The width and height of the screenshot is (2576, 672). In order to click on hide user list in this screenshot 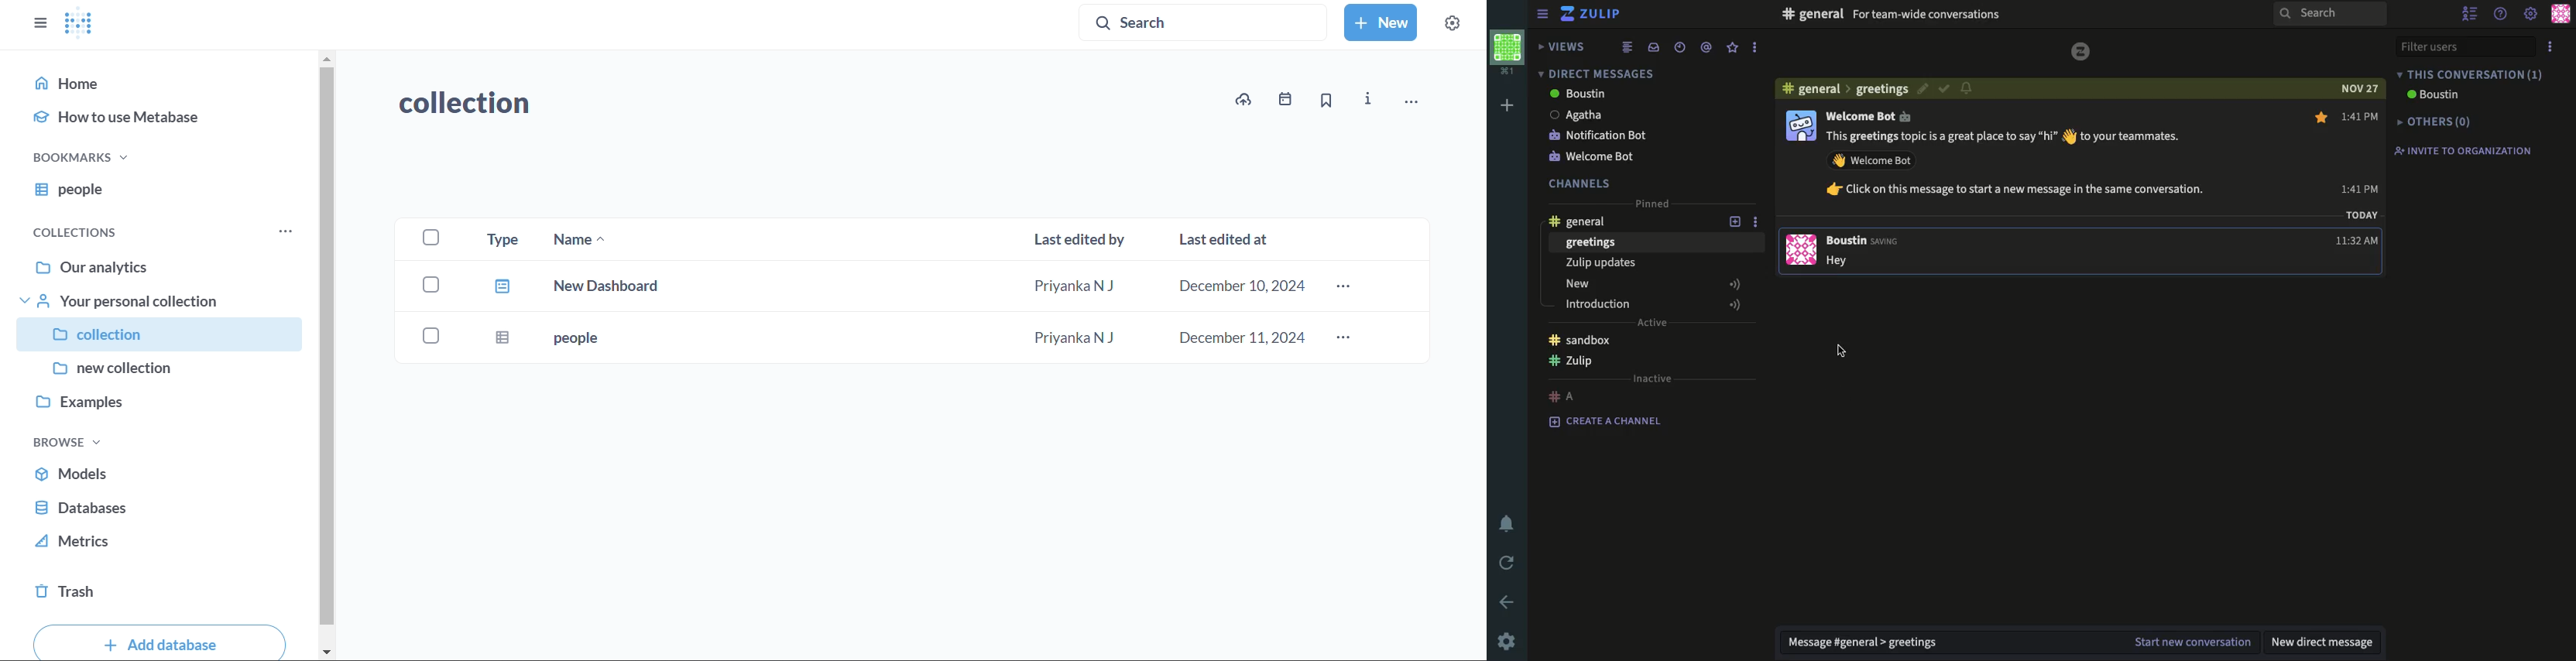, I will do `click(2469, 13)`.